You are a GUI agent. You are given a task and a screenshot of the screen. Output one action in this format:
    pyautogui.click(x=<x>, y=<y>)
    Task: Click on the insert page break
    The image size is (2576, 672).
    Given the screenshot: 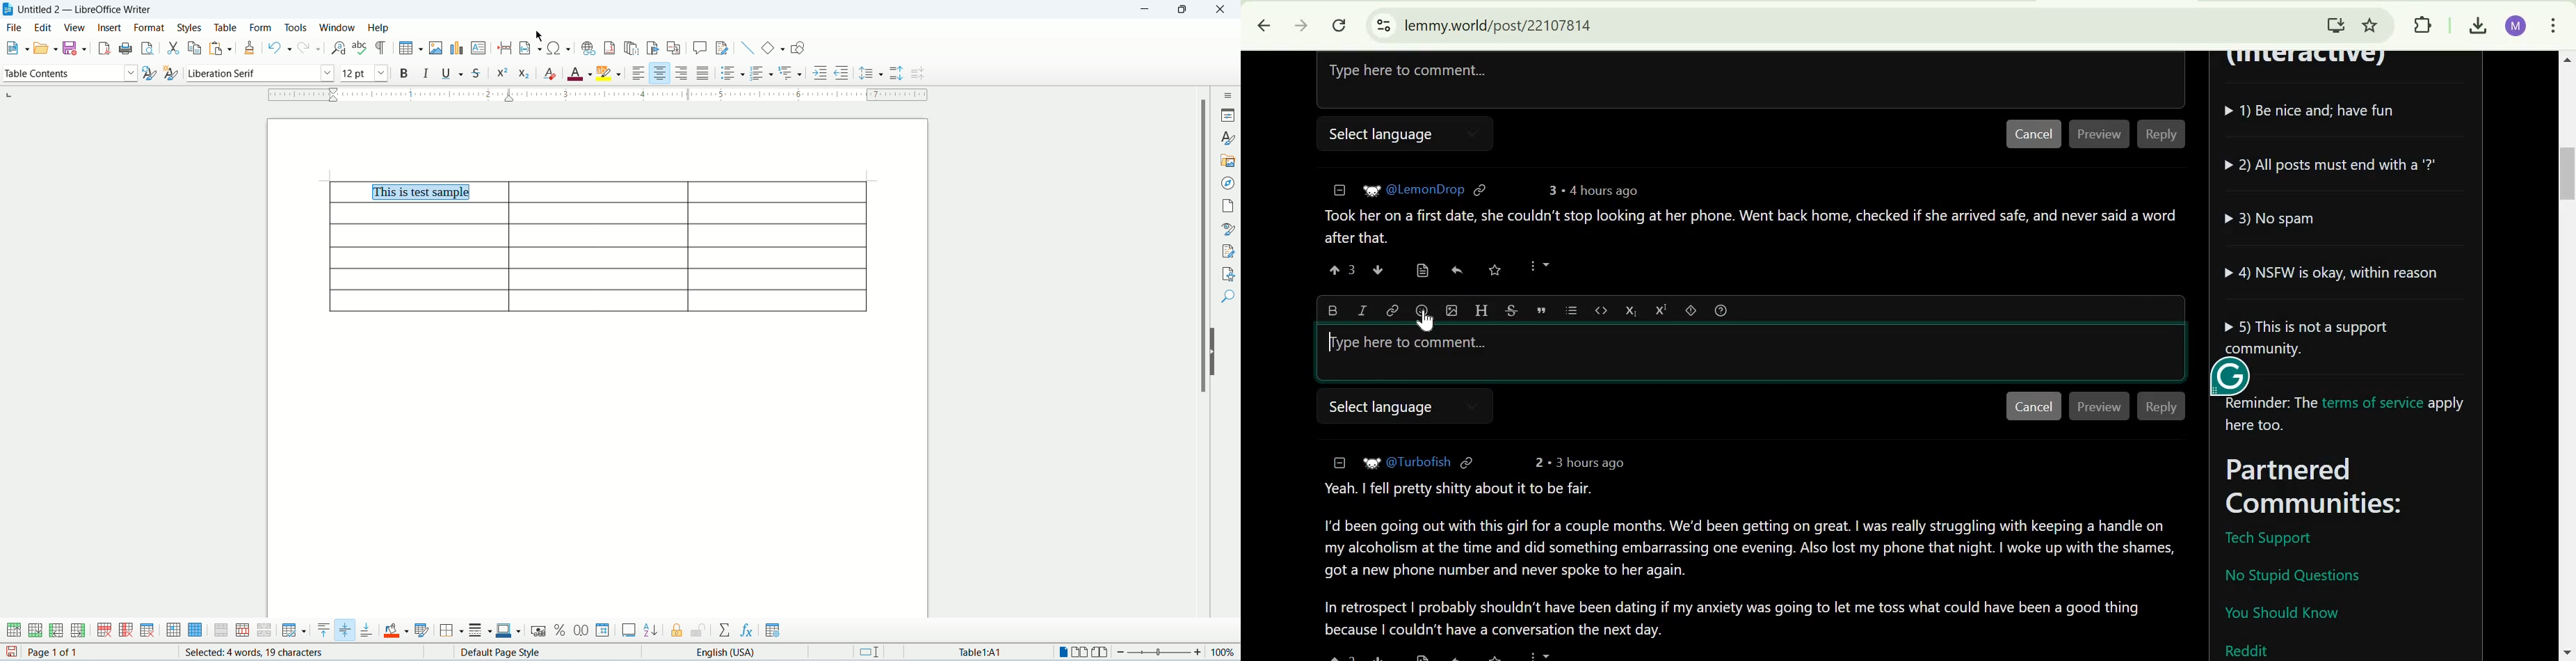 What is the action you would take?
    pyautogui.click(x=506, y=47)
    